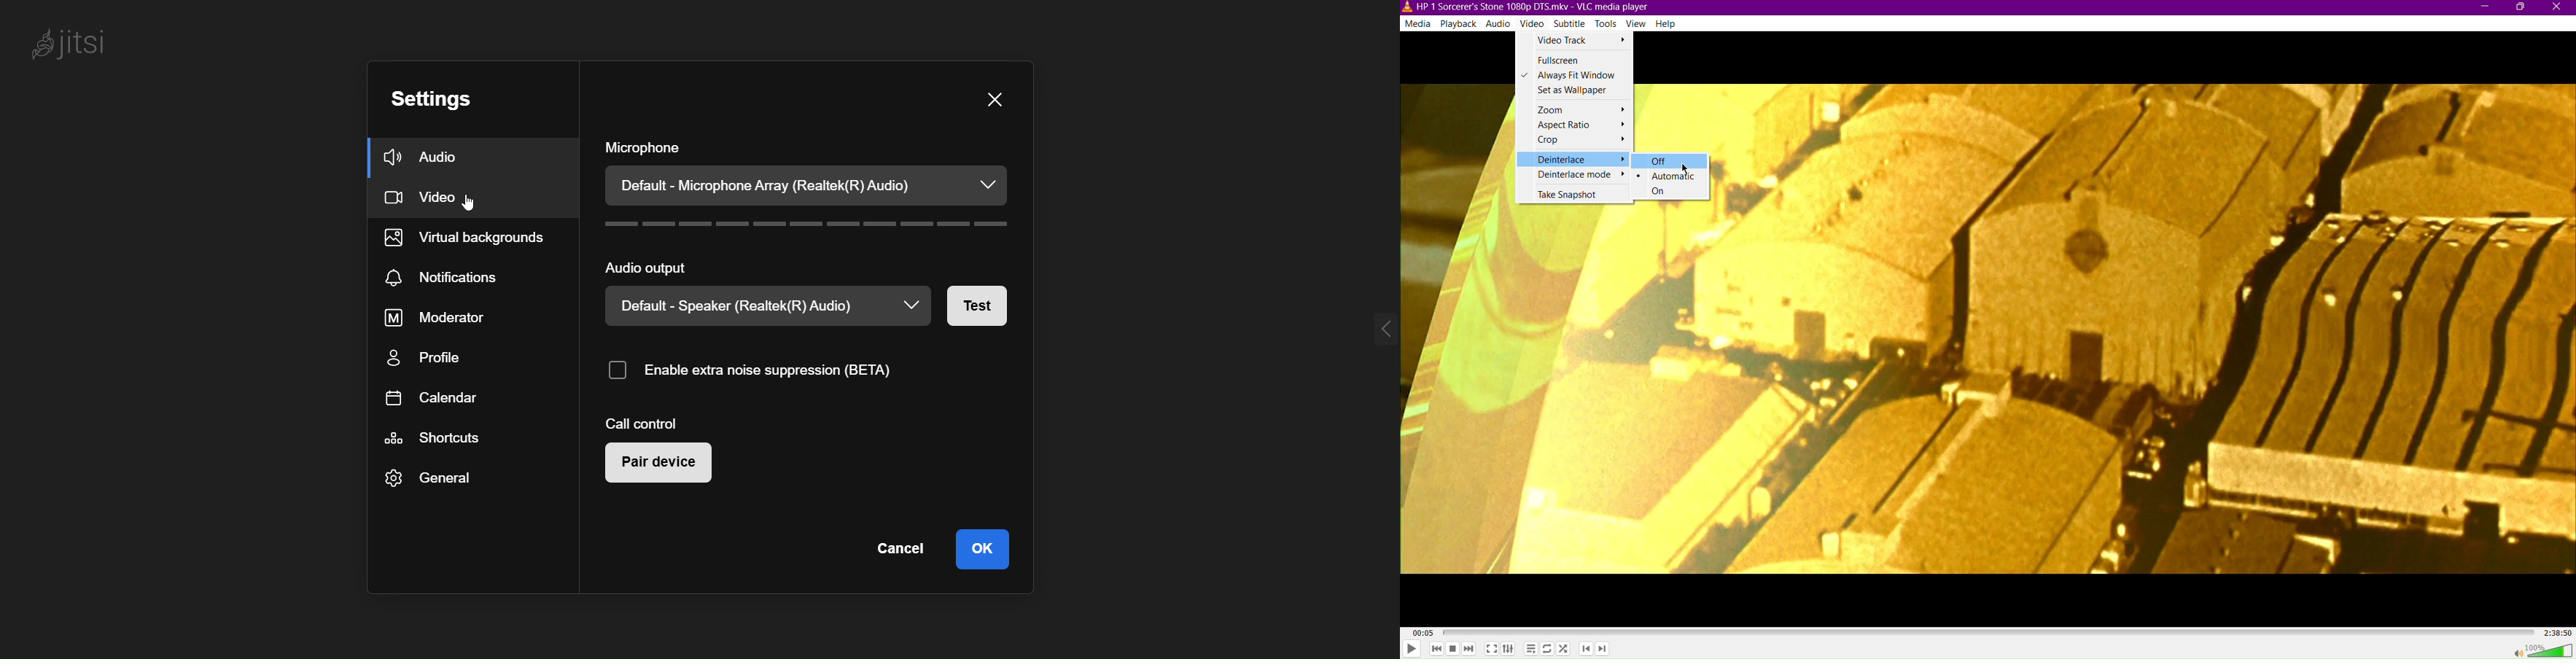 The image size is (2576, 672). What do you see at coordinates (2541, 649) in the screenshot?
I see `Volume 100%` at bounding box center [2541, 649].